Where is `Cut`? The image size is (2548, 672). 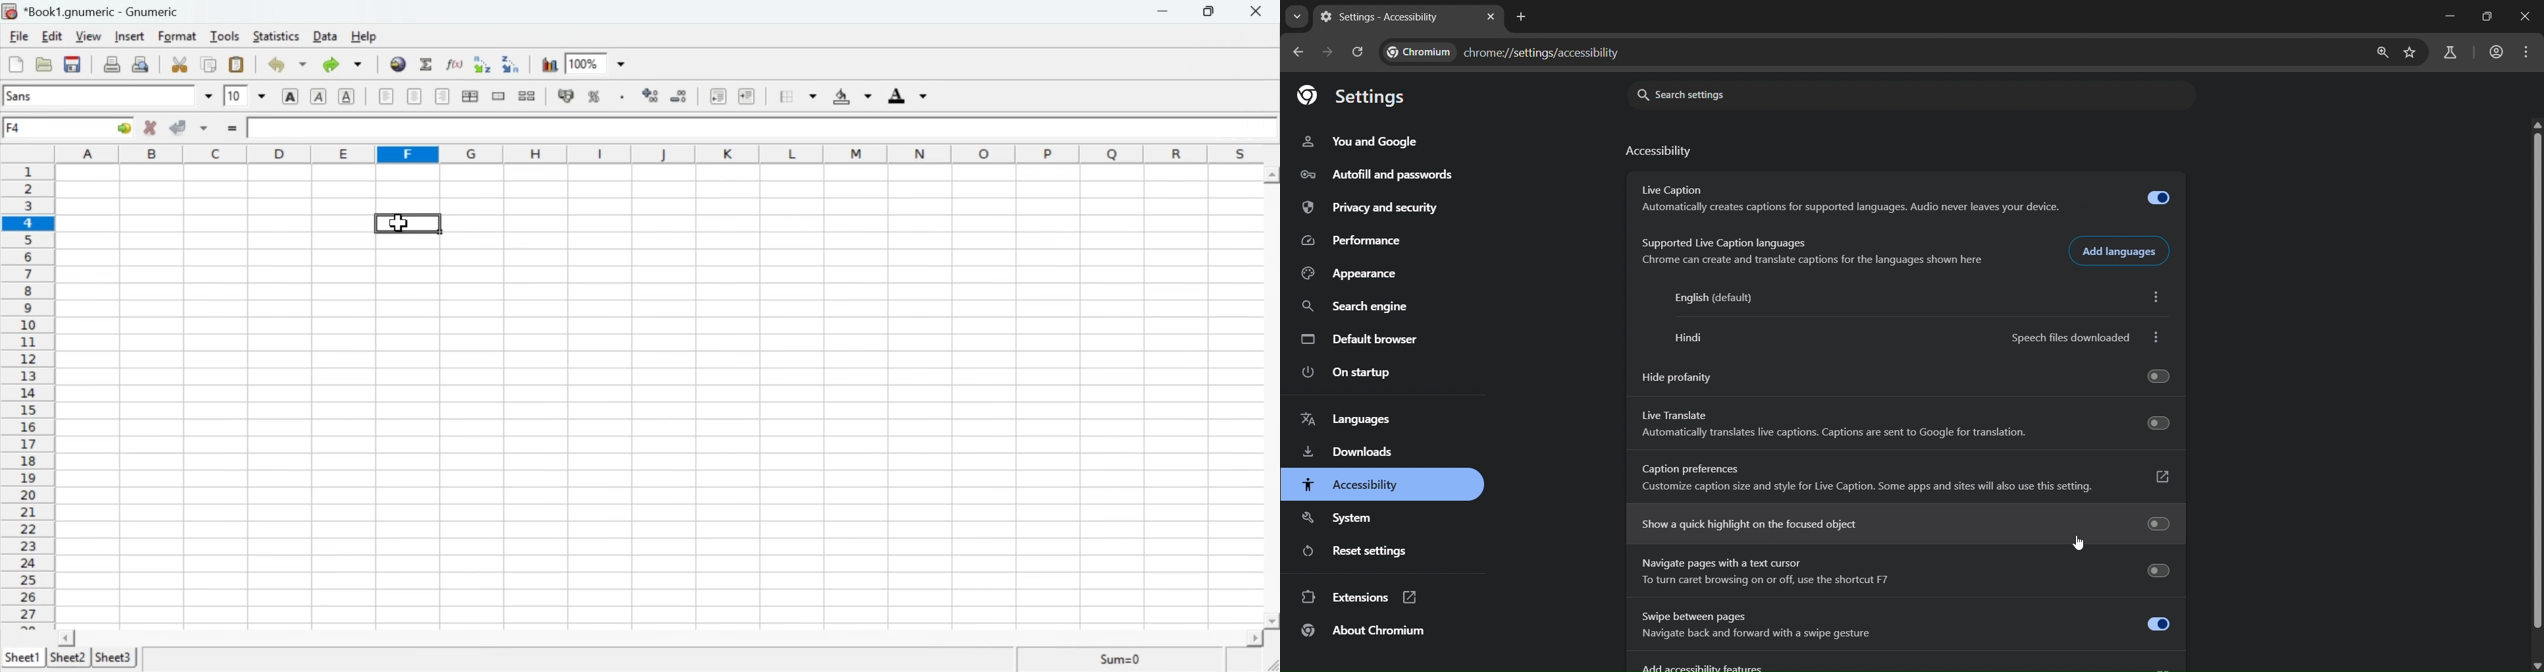
Cut is located at coordinates (180, 63).